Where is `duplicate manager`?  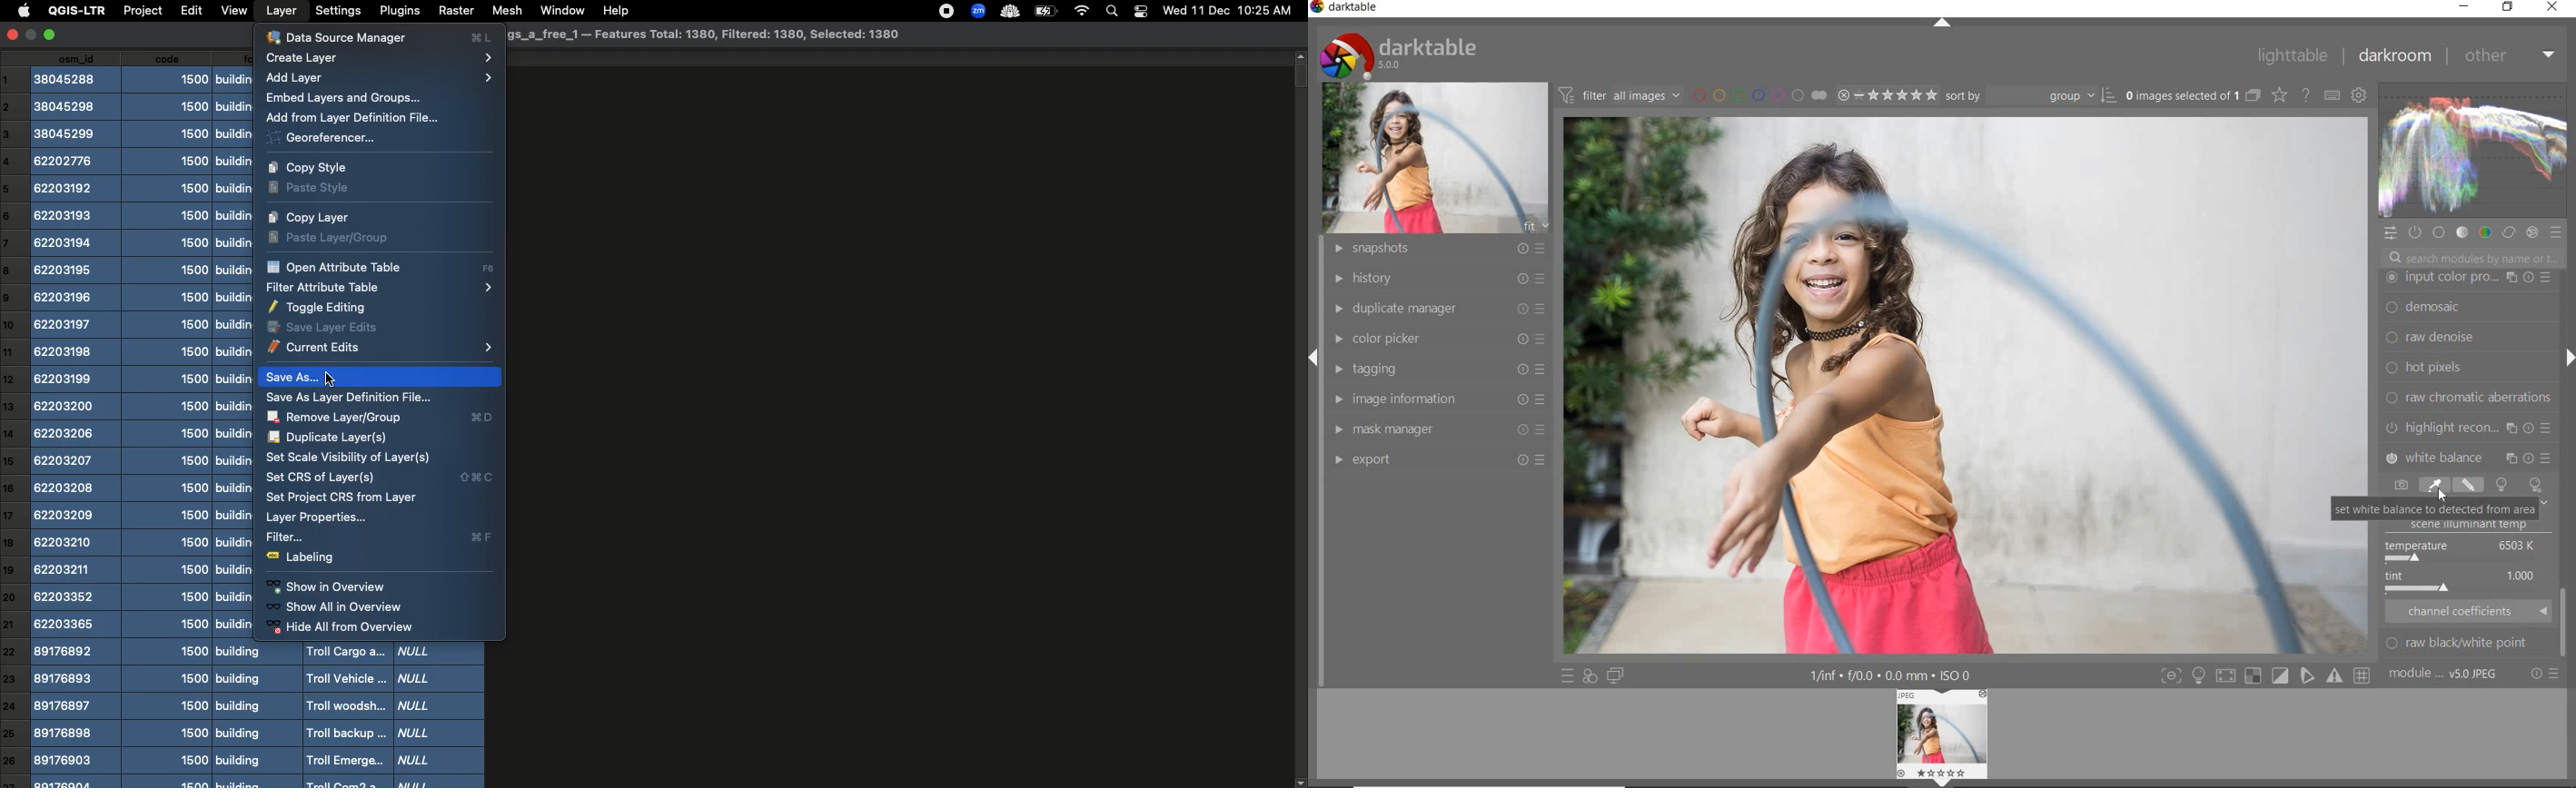 duplicate manager is located at coordinates (1436, 306).